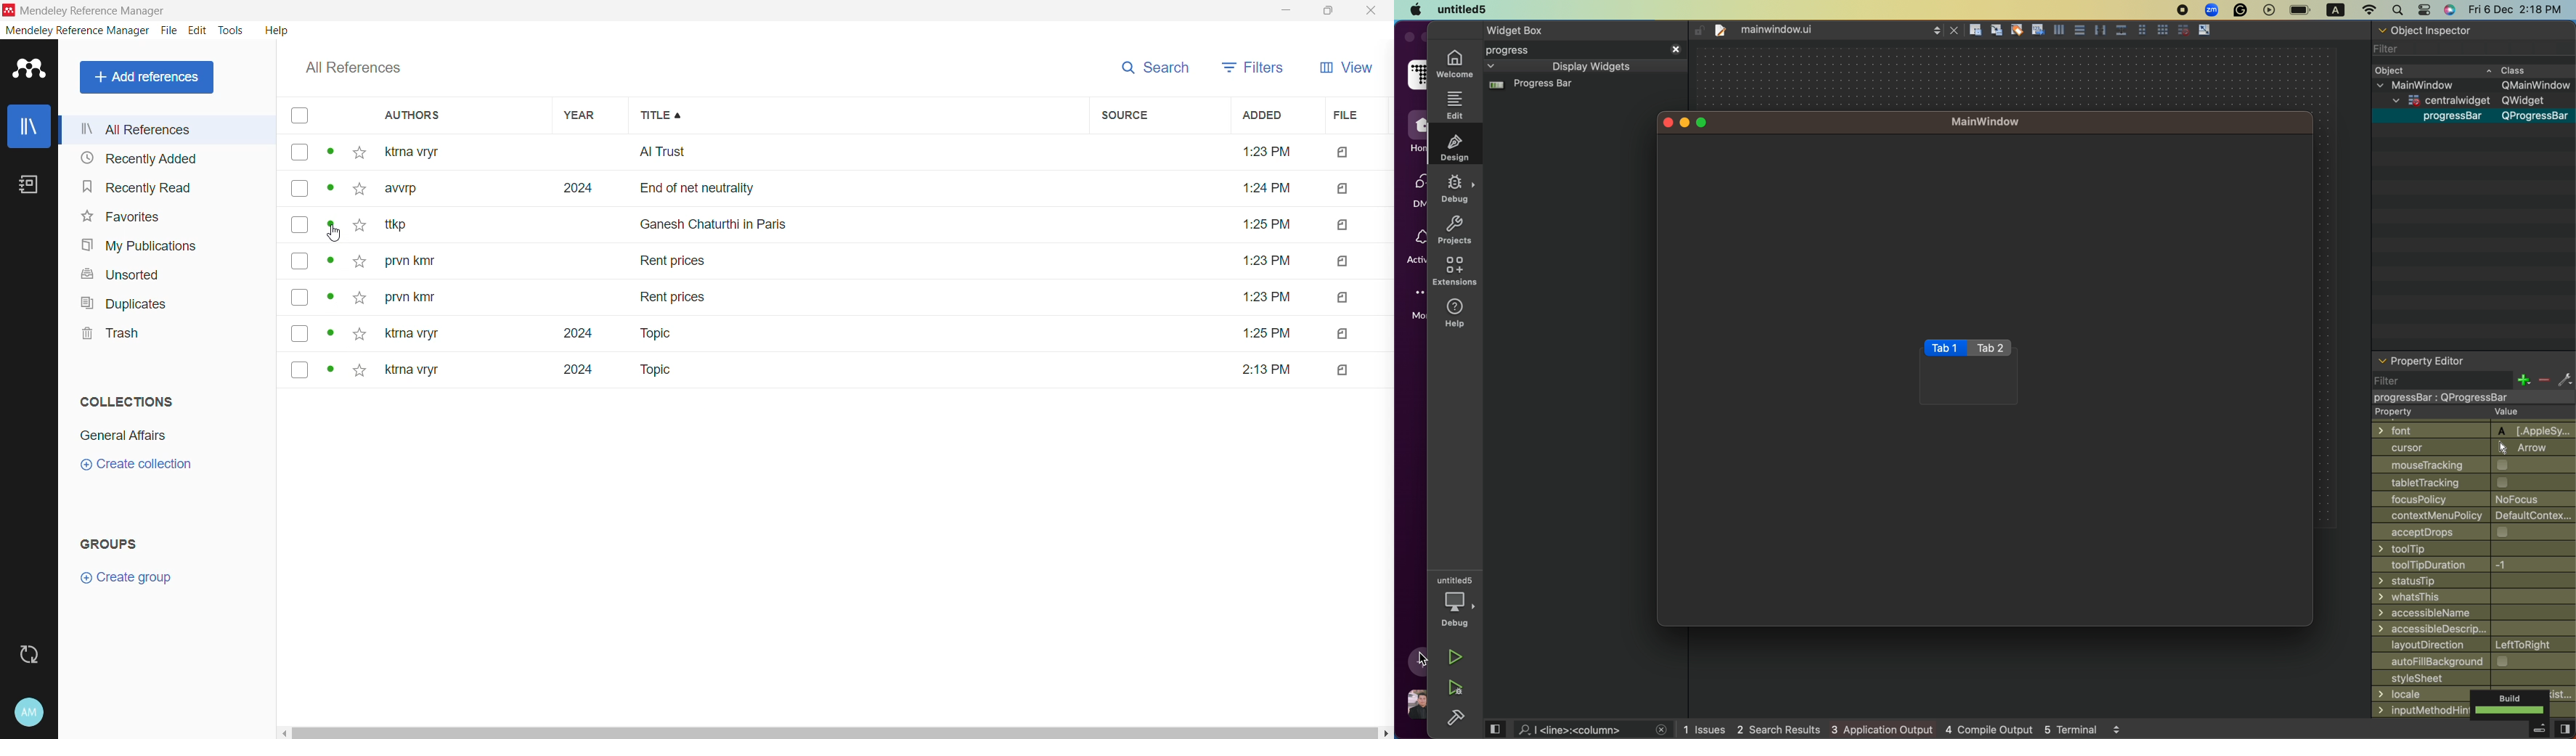 The height and width of the screenshot is (756, 2576). I want to click on Create Group, so click(134, 579).